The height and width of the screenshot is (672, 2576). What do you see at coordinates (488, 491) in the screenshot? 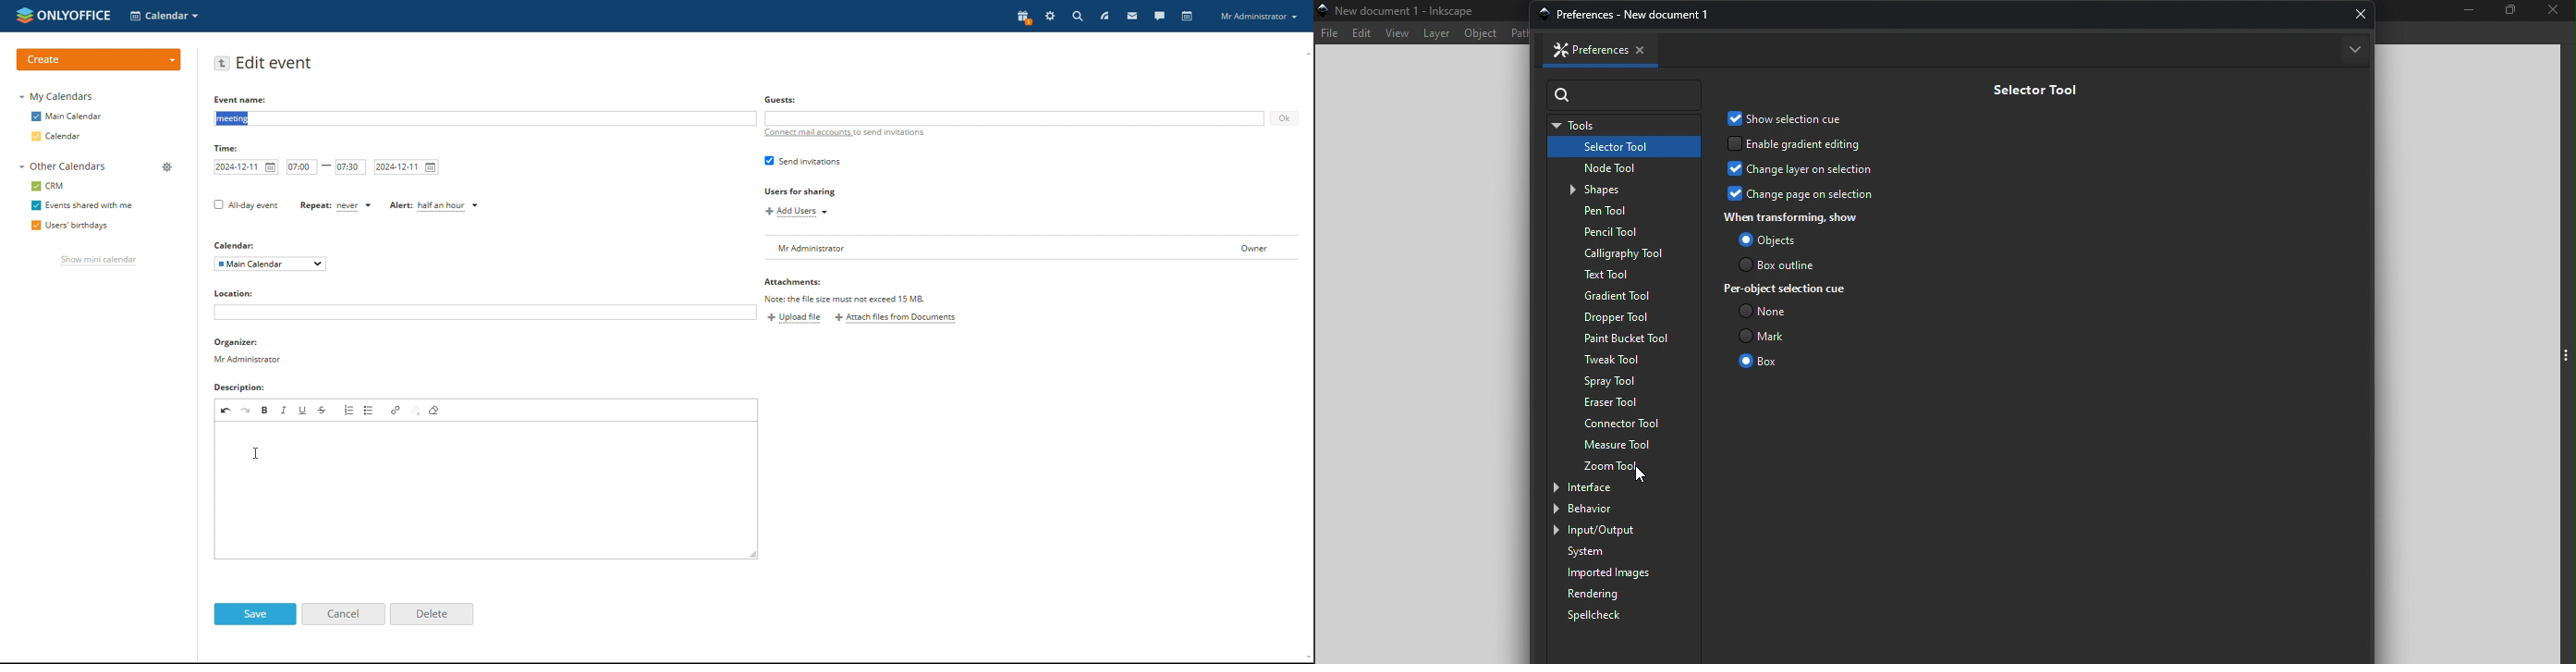
I see `add description` at bounding box center [488, 491].